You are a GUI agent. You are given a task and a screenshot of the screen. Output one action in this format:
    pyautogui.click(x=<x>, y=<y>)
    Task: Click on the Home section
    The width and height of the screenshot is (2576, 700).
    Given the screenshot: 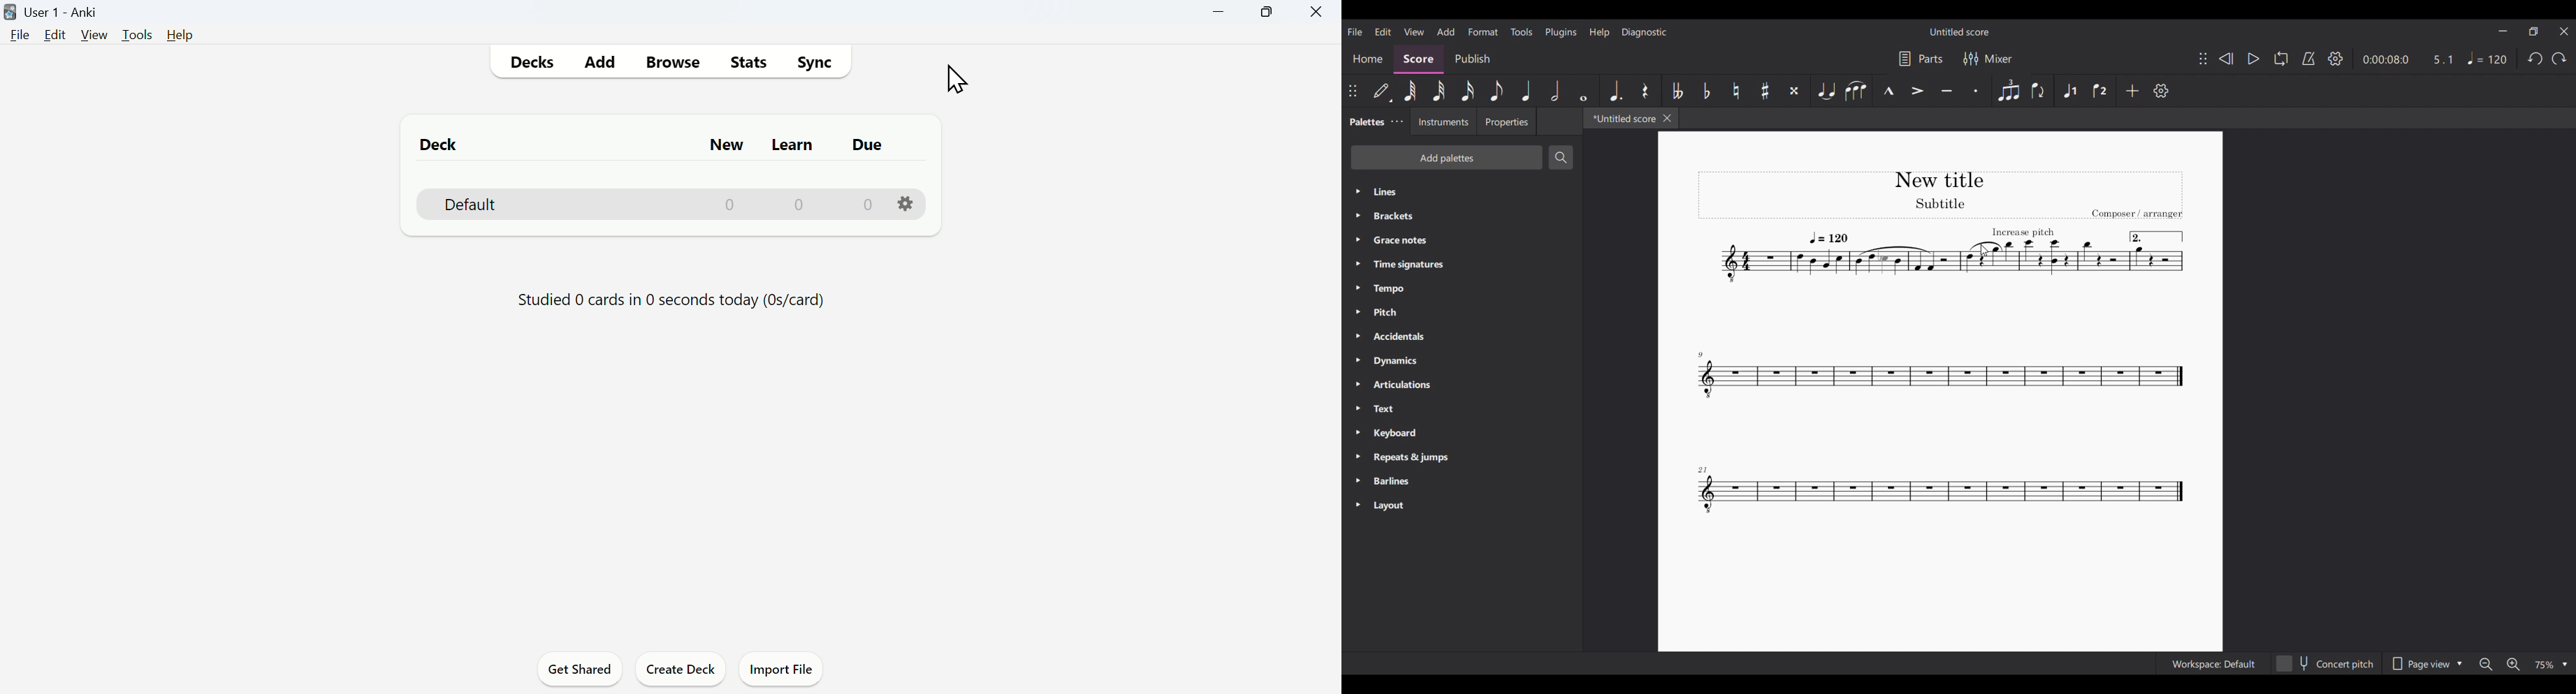 What is the action you would take?
    pyautogui.click(x=1368, y=59)
    